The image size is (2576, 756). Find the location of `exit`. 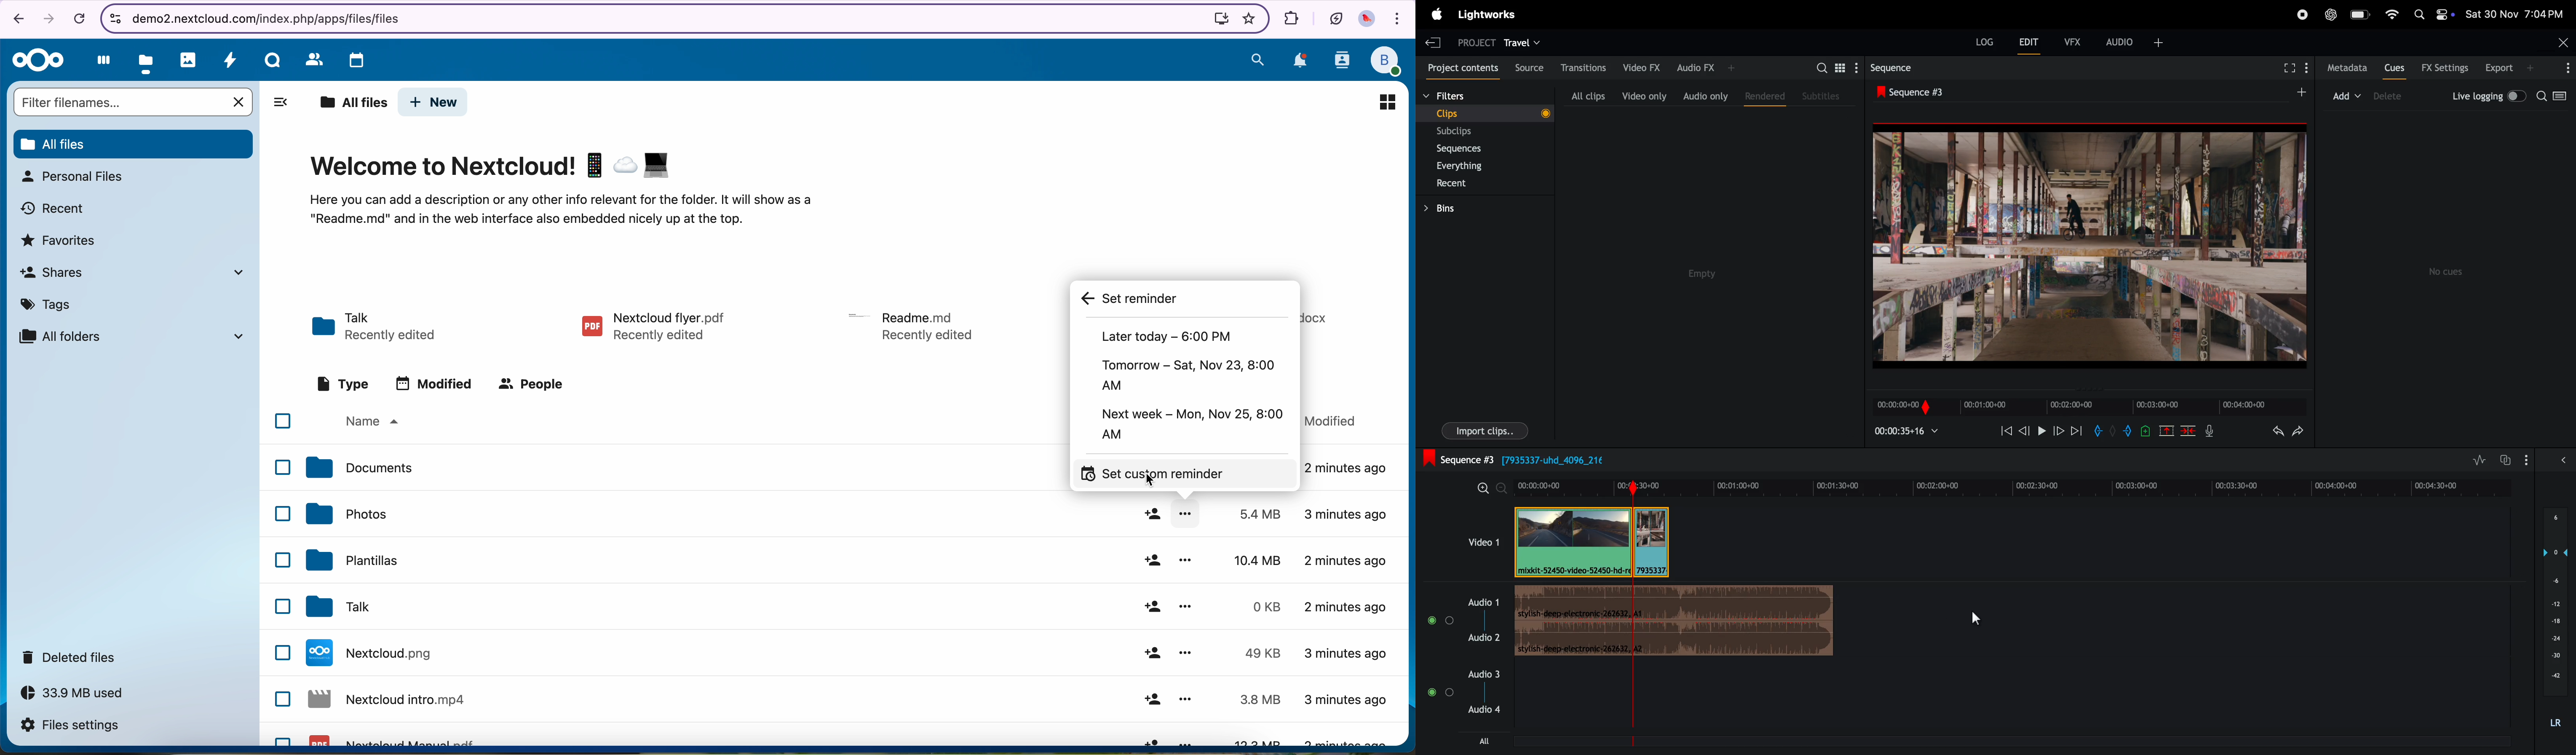

exit is located at coordinates (1433, 41).